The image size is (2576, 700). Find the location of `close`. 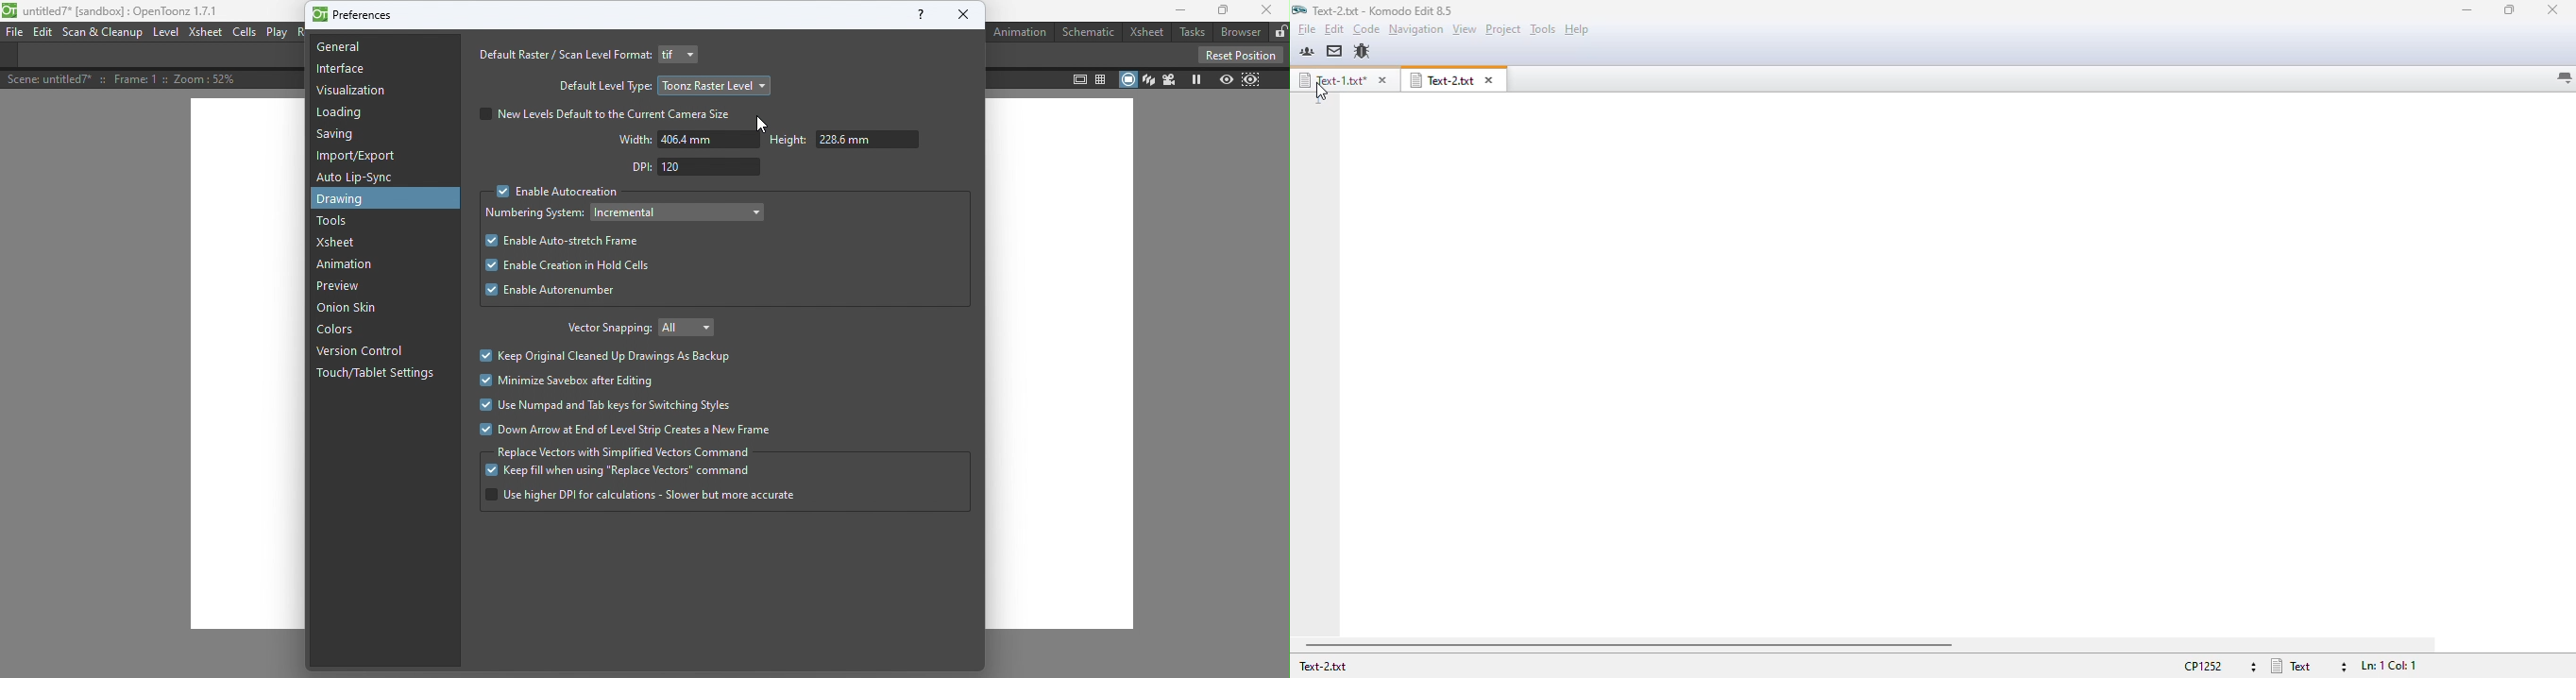

close is located at coordinates (2553, 9).